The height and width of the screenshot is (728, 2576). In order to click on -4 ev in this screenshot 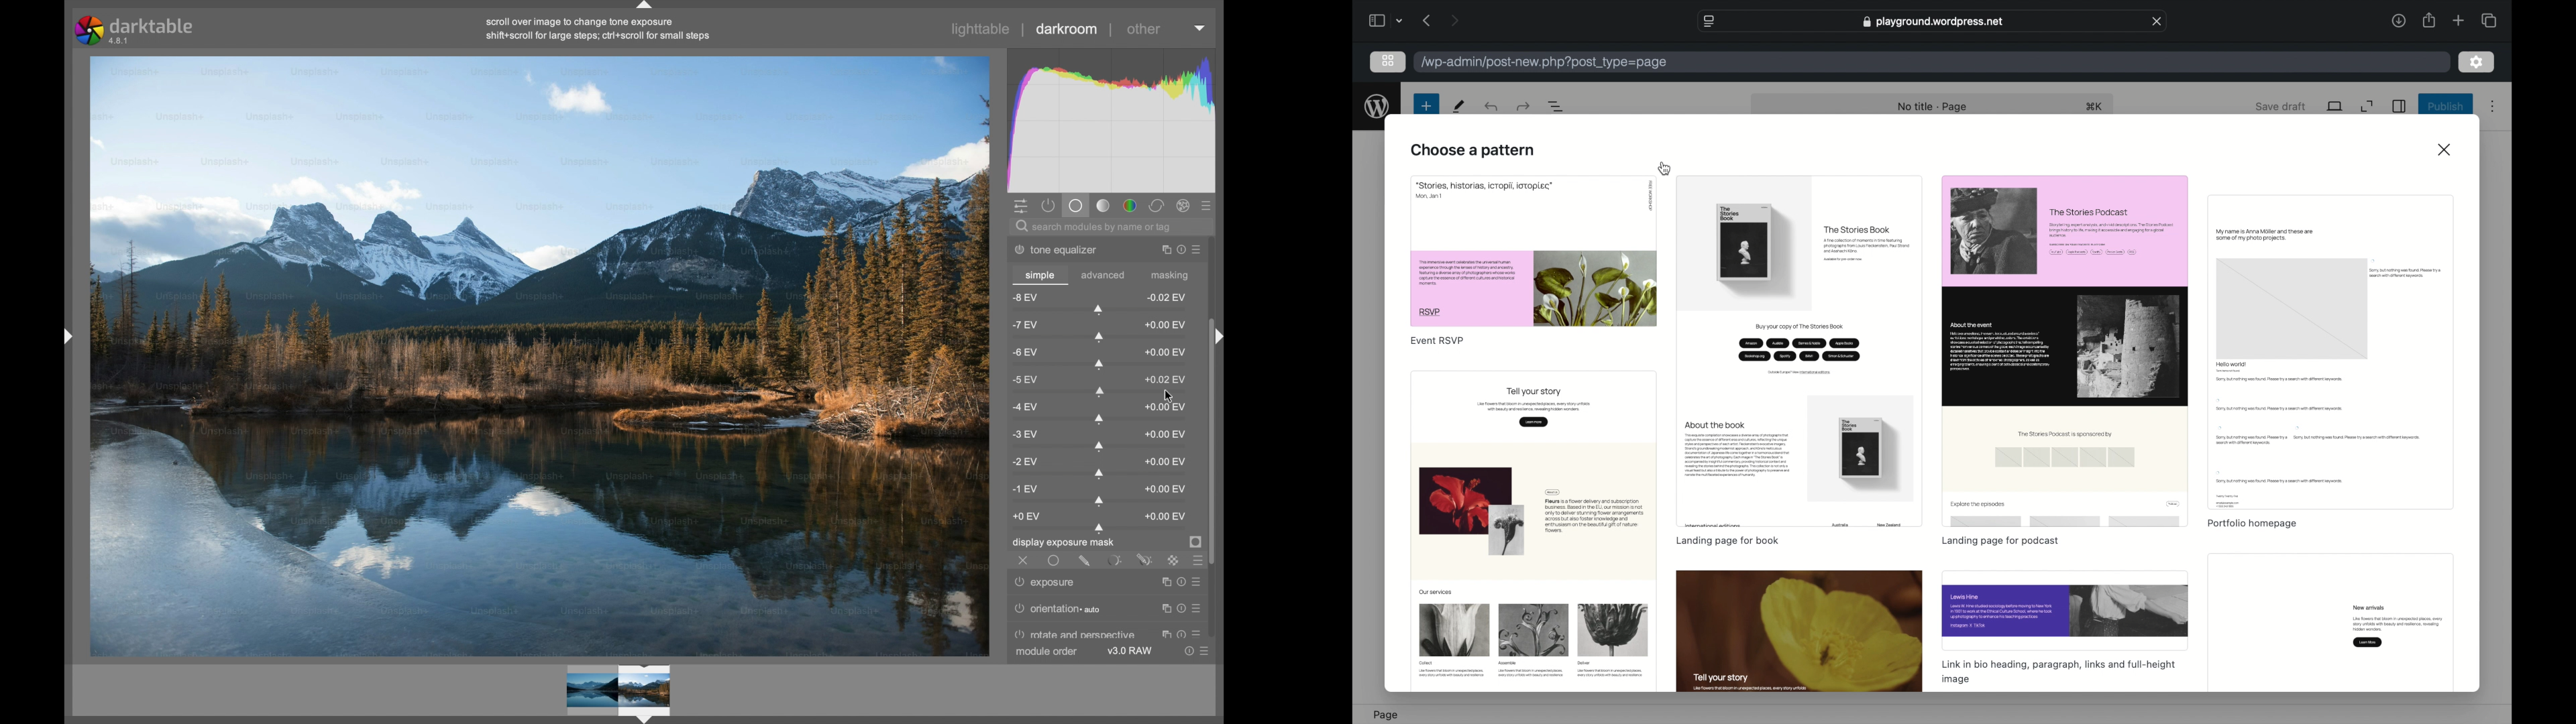, I will do `click(1026, 407)`.